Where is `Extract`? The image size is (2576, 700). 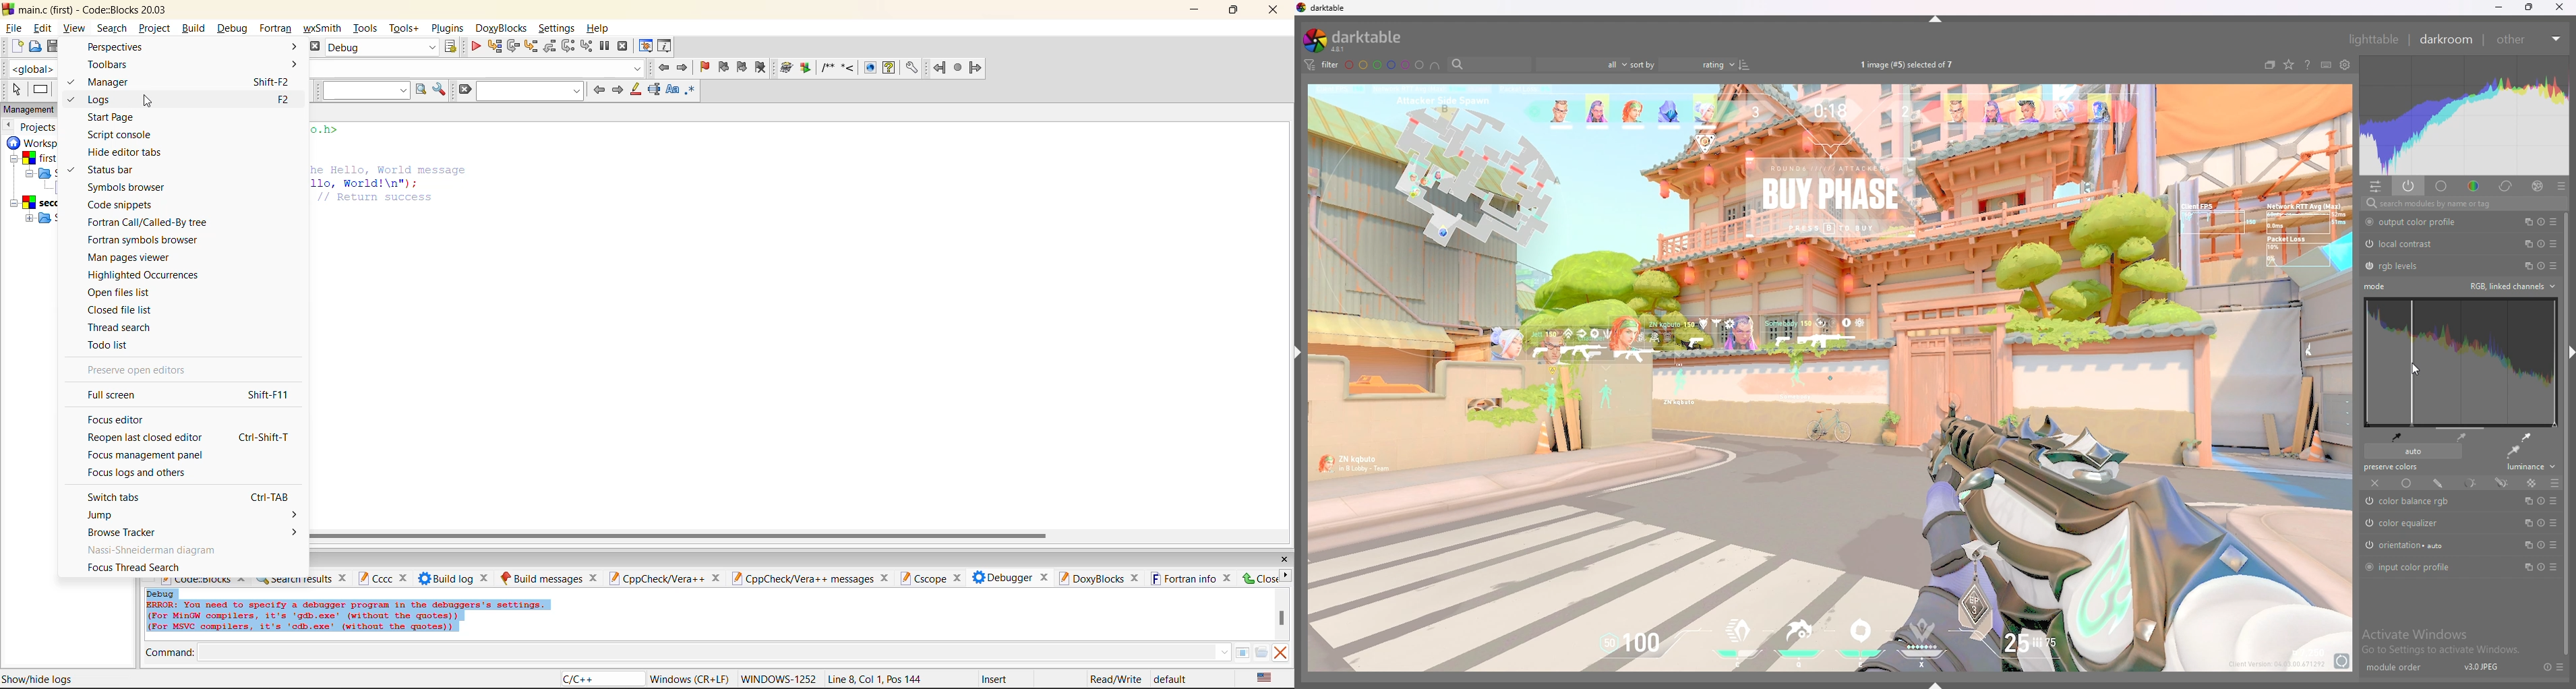 Extract is located at coordinates (807, 69).